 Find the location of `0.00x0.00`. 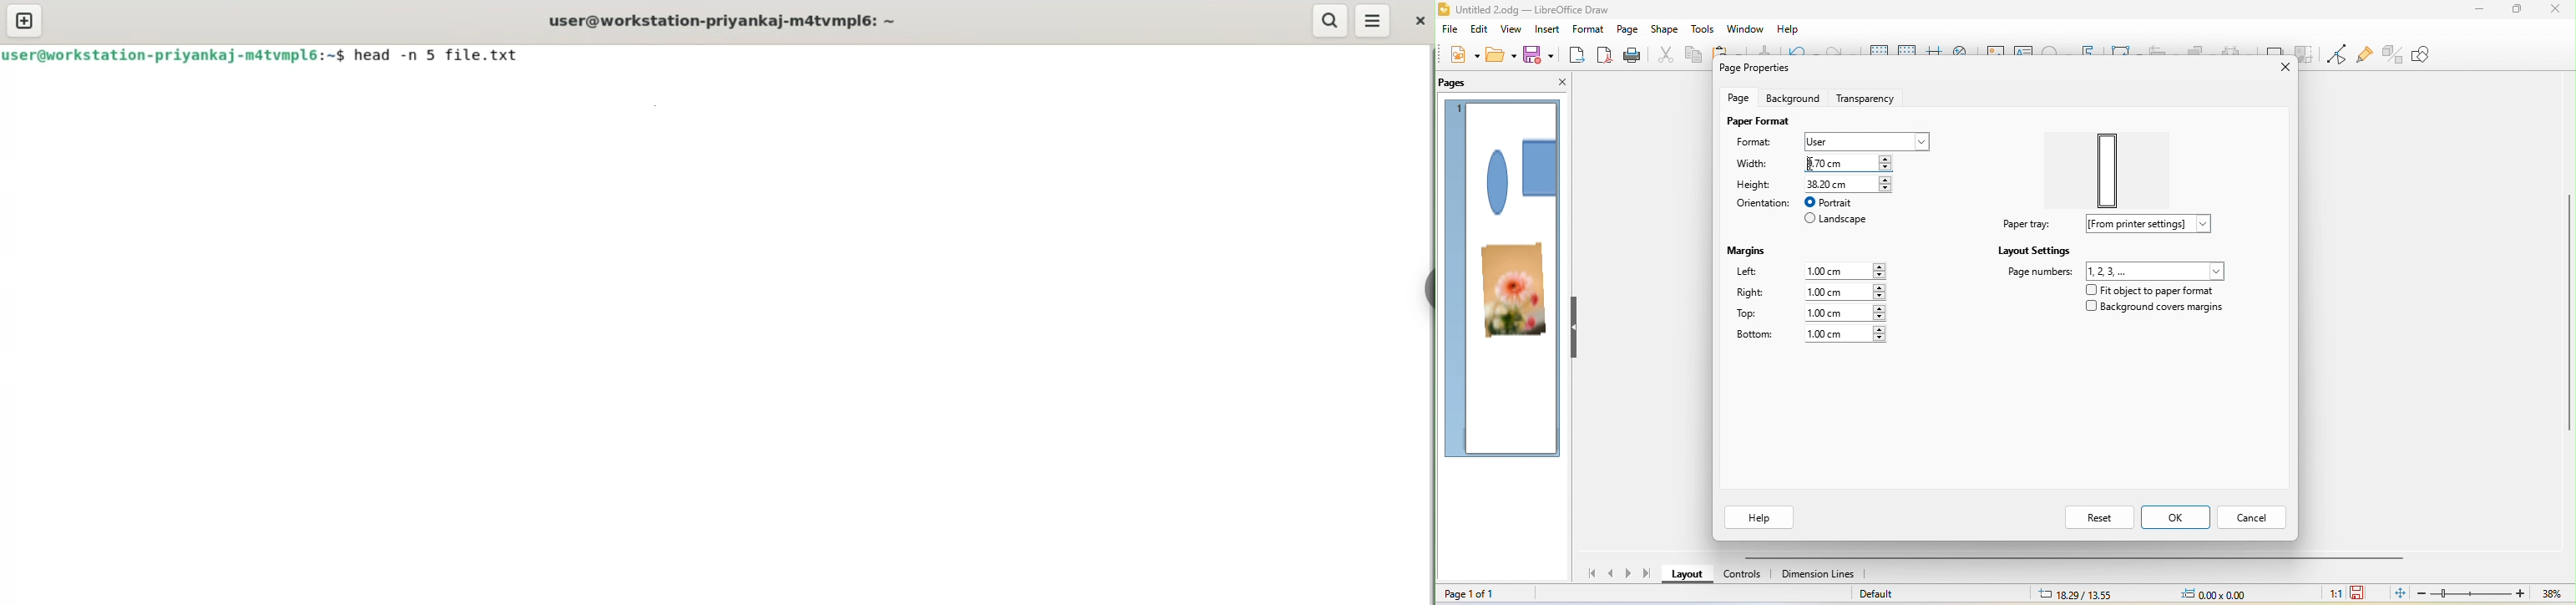

0.00x0.00 is located at coordinates (2225, 595).